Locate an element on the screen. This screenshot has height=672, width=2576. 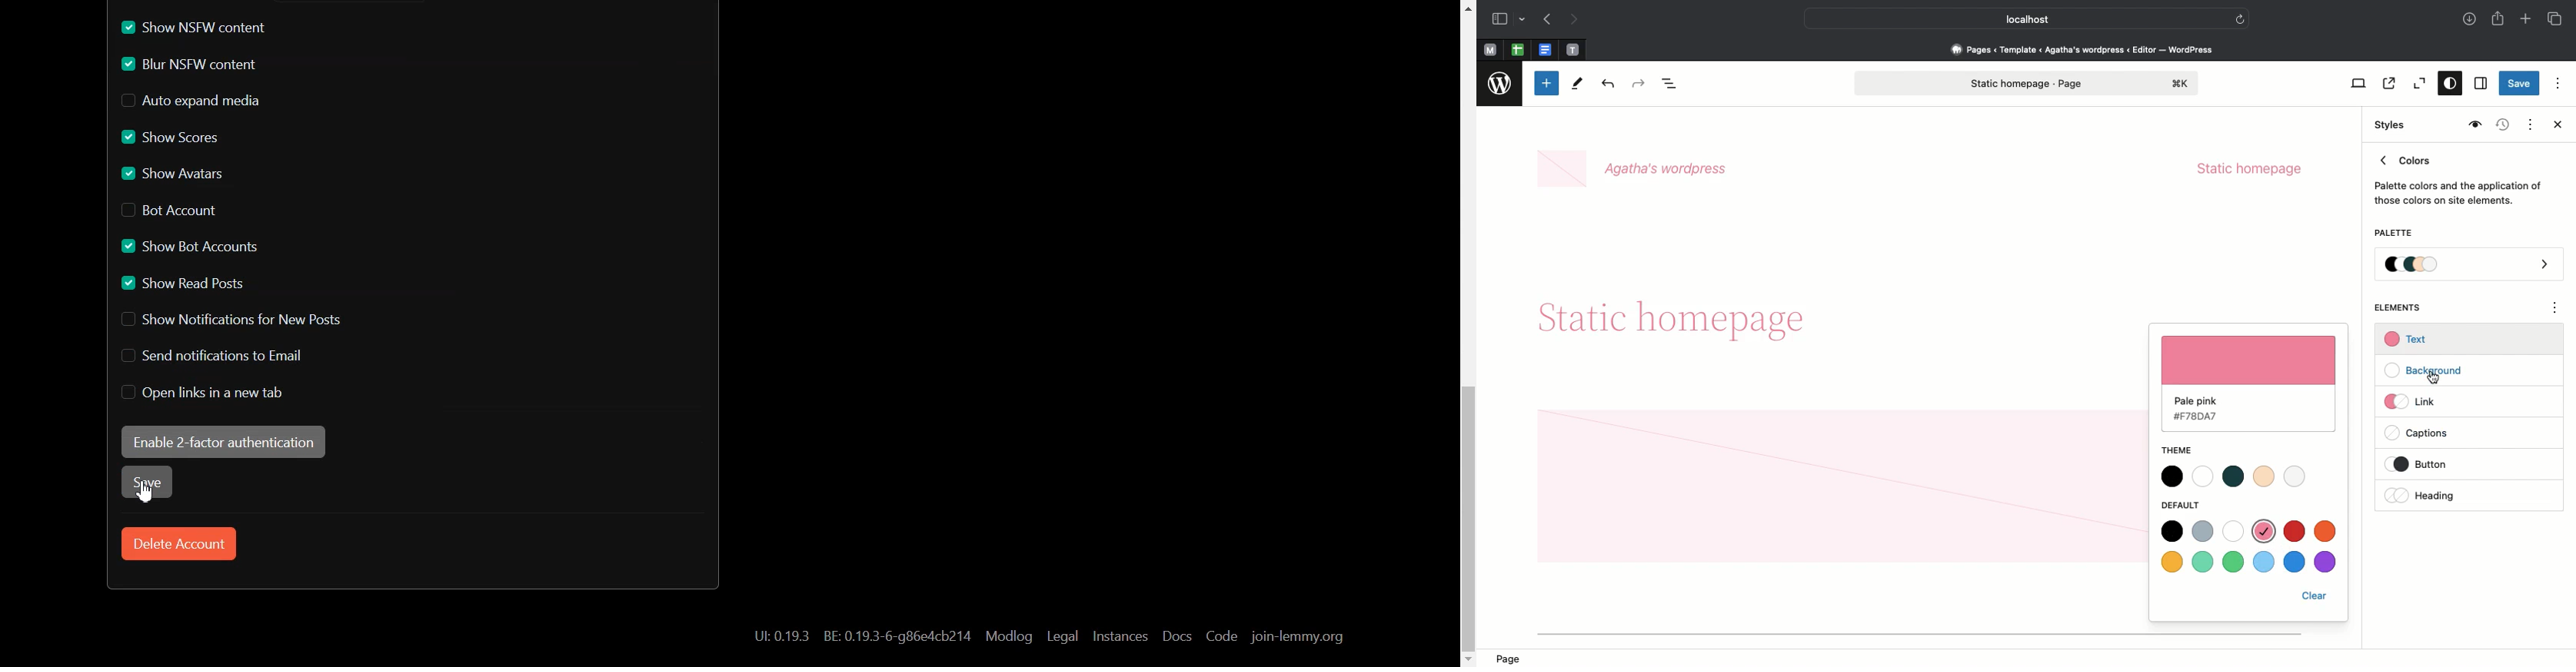
Styles is located at coordinates (2446, 85).